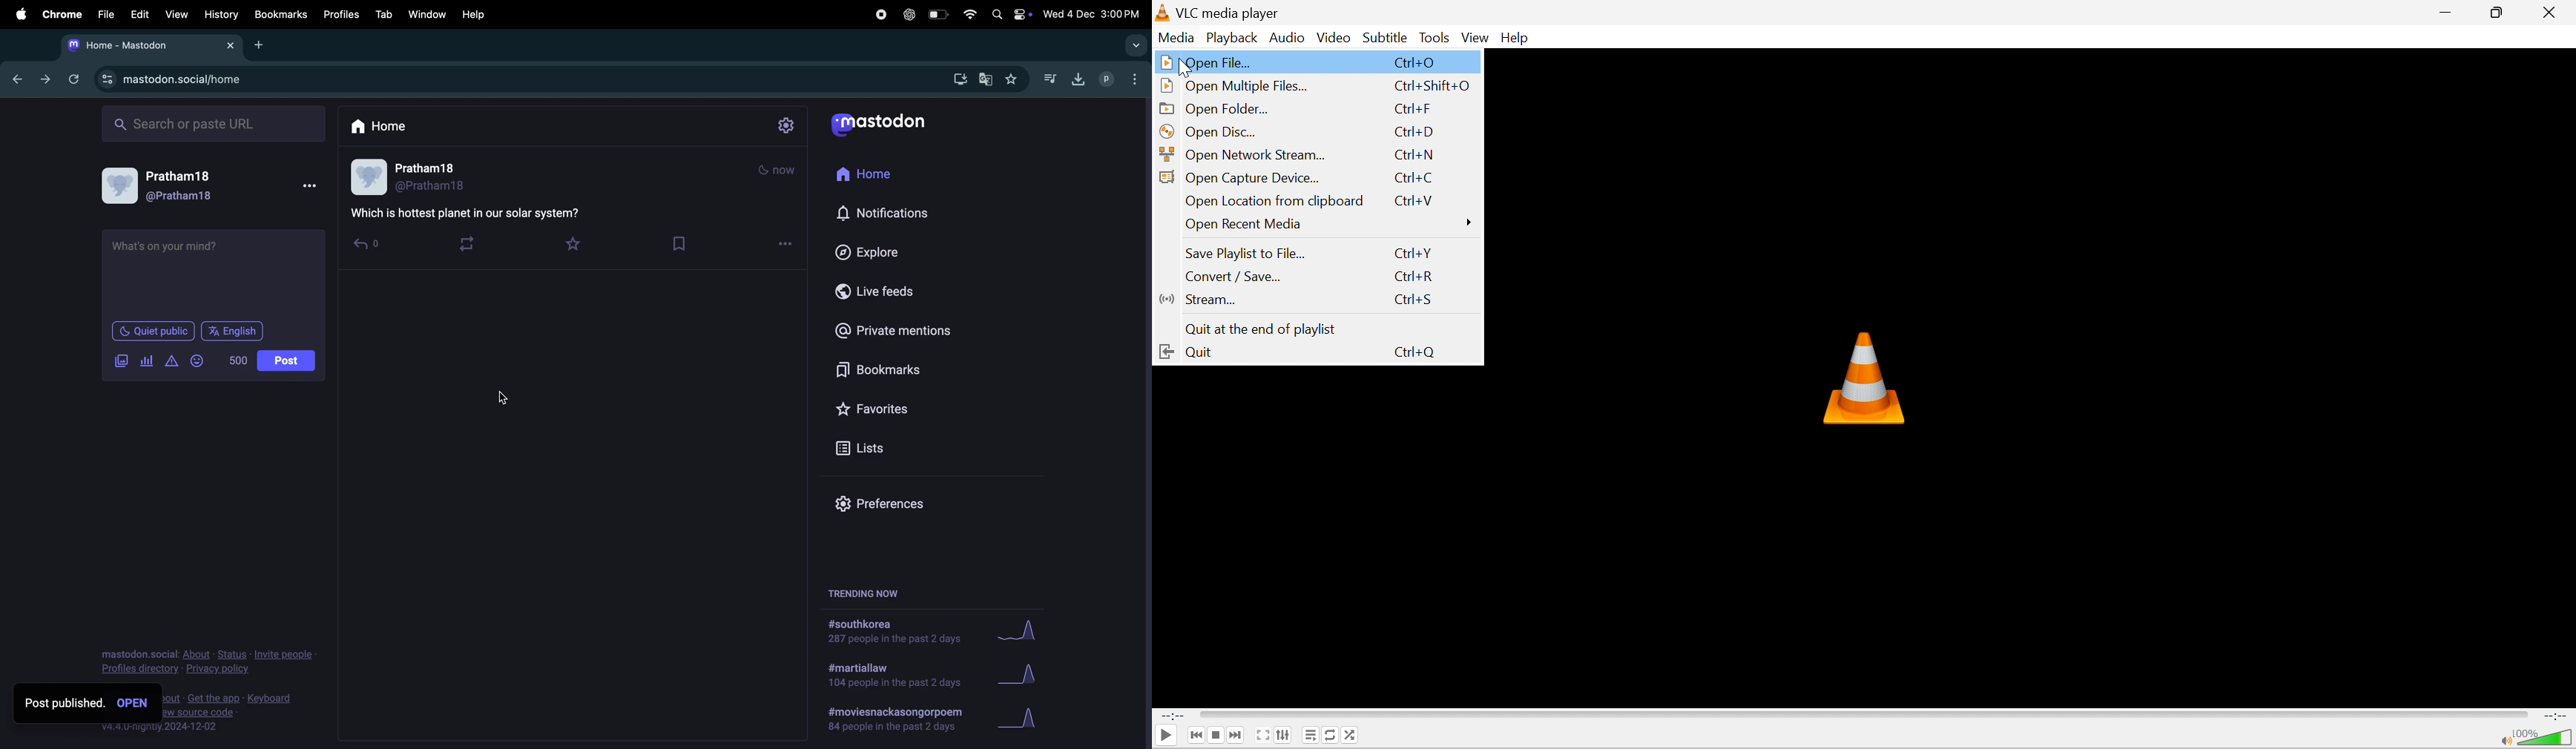 The height and width of the screenshot is (756, 2576). Describe the element at coordinates (200, 251) in the screenshot. I see `question` at that location.